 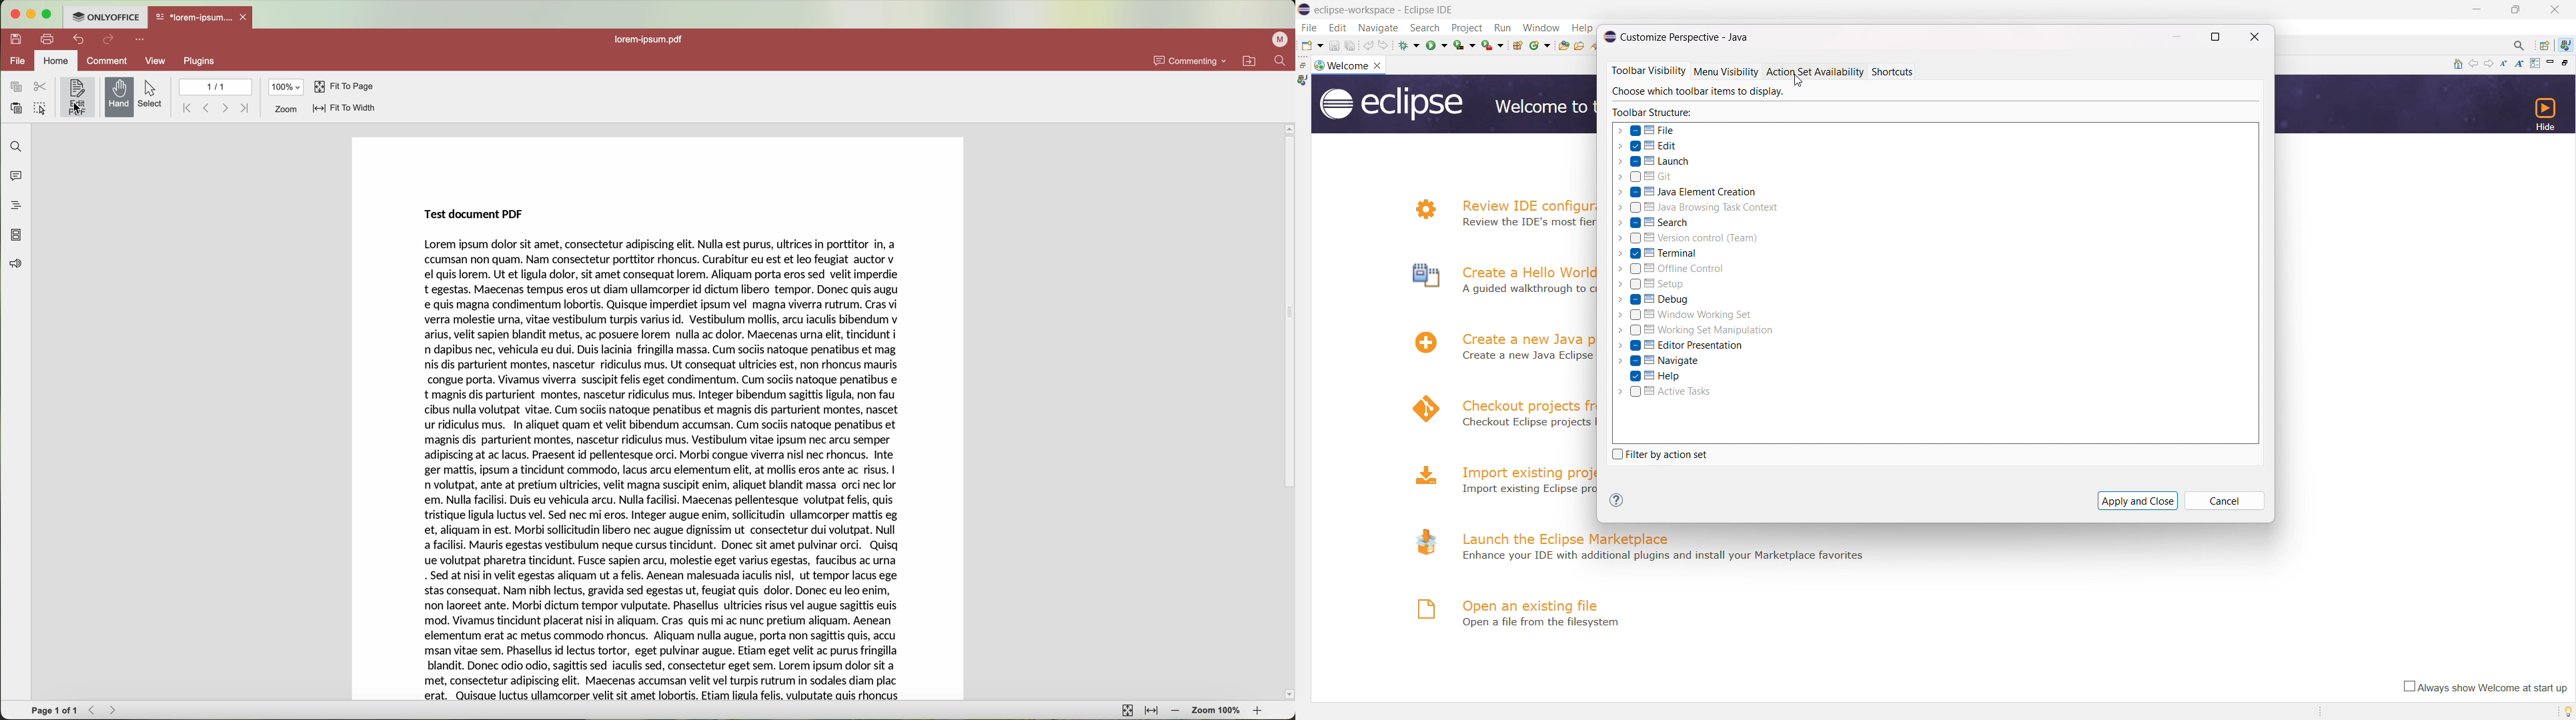 What do you see at coordinates (1318, 65) in the screenshot?
I see `logo` at bounding box center [1318, 65].